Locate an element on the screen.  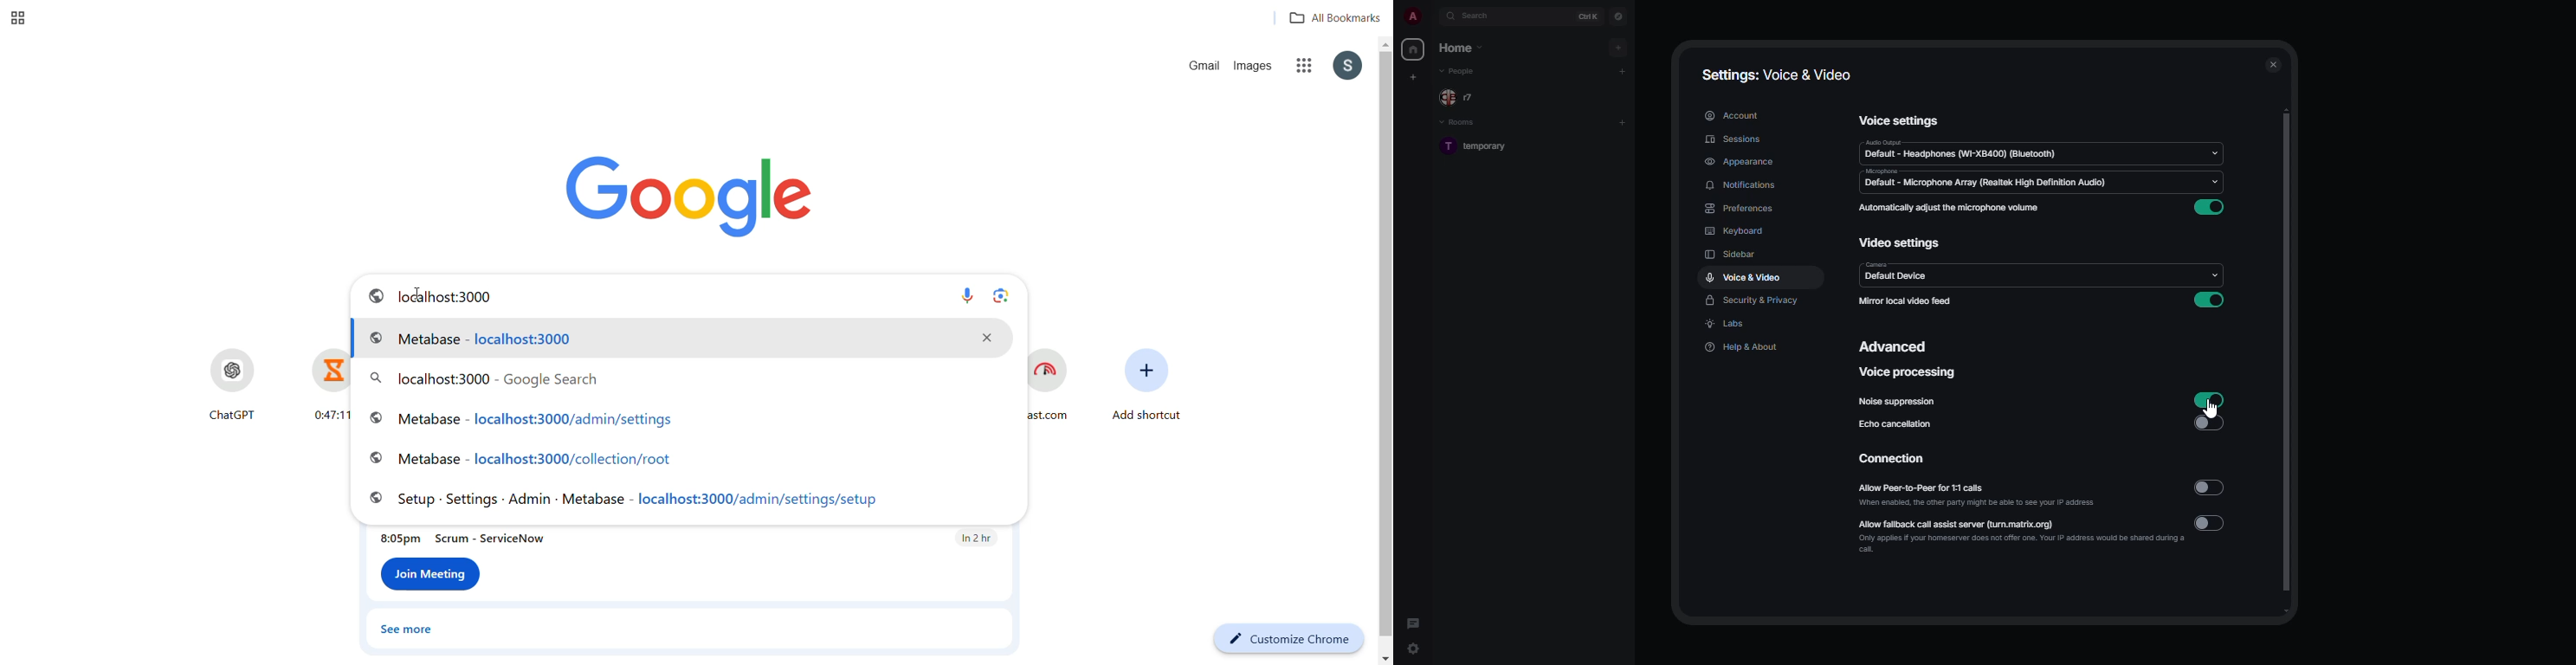
add shortcut is located at coordinates (1146, 391).